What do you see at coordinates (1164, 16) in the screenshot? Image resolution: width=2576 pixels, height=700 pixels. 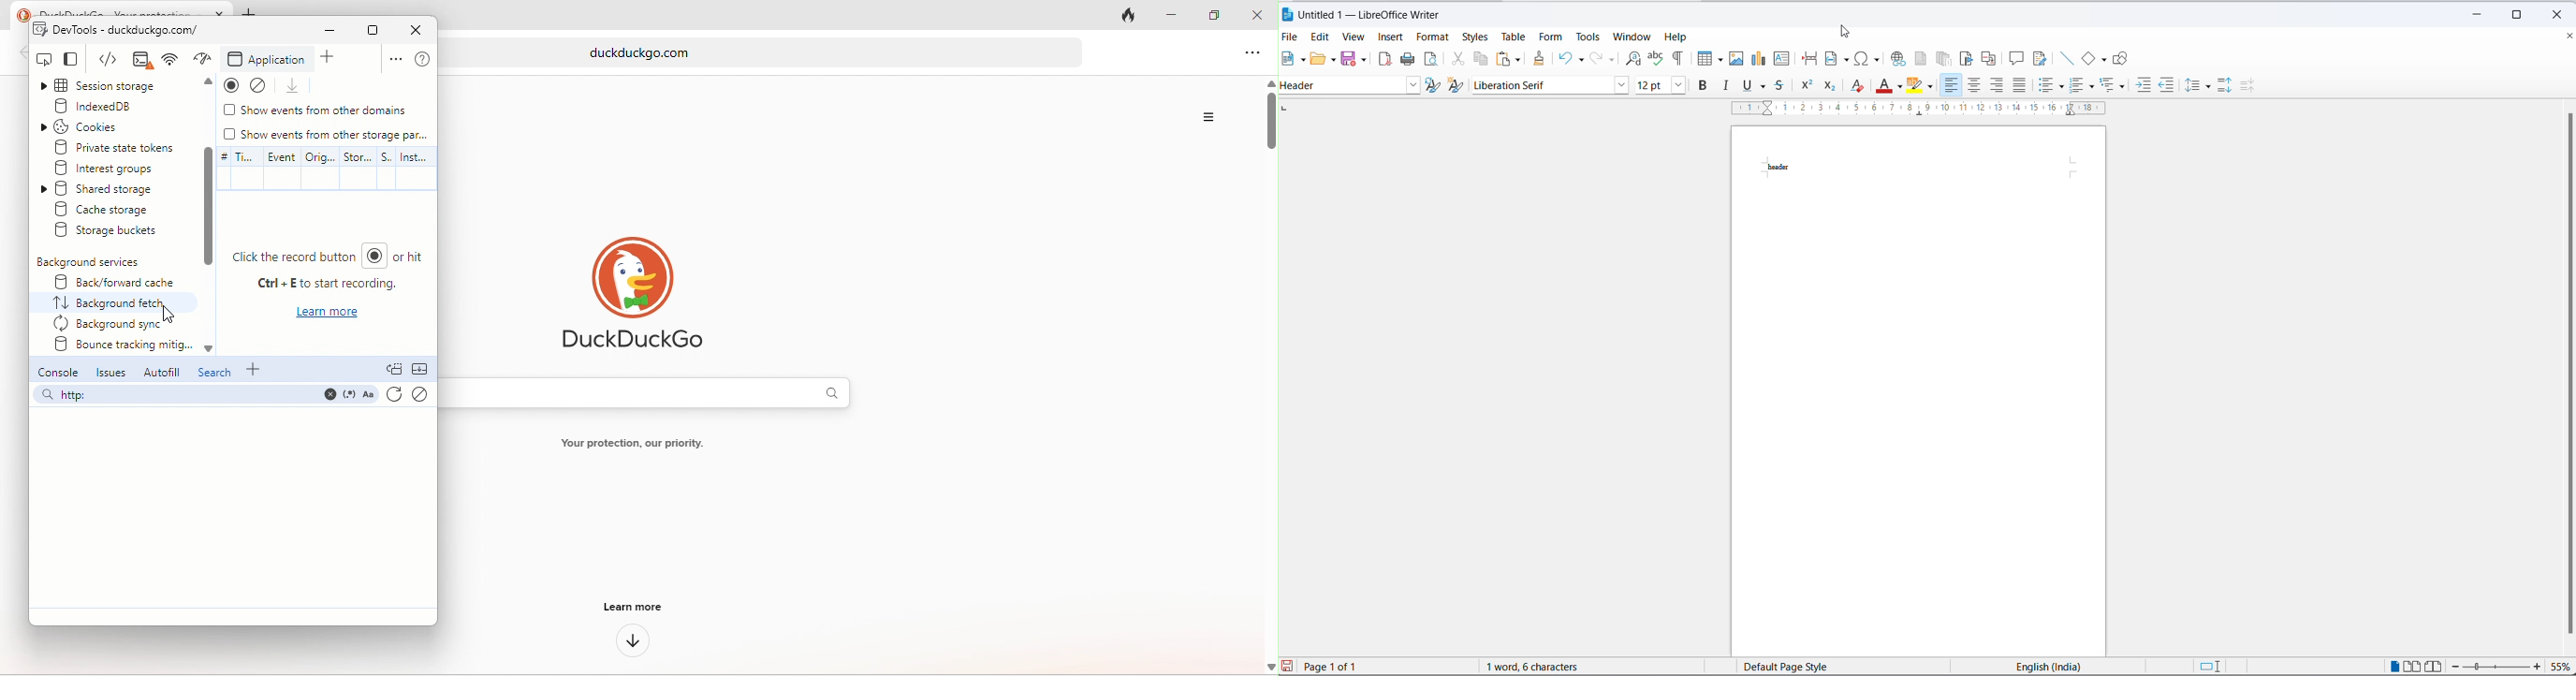 I see `minimize` at bounding box center [1164, 16].